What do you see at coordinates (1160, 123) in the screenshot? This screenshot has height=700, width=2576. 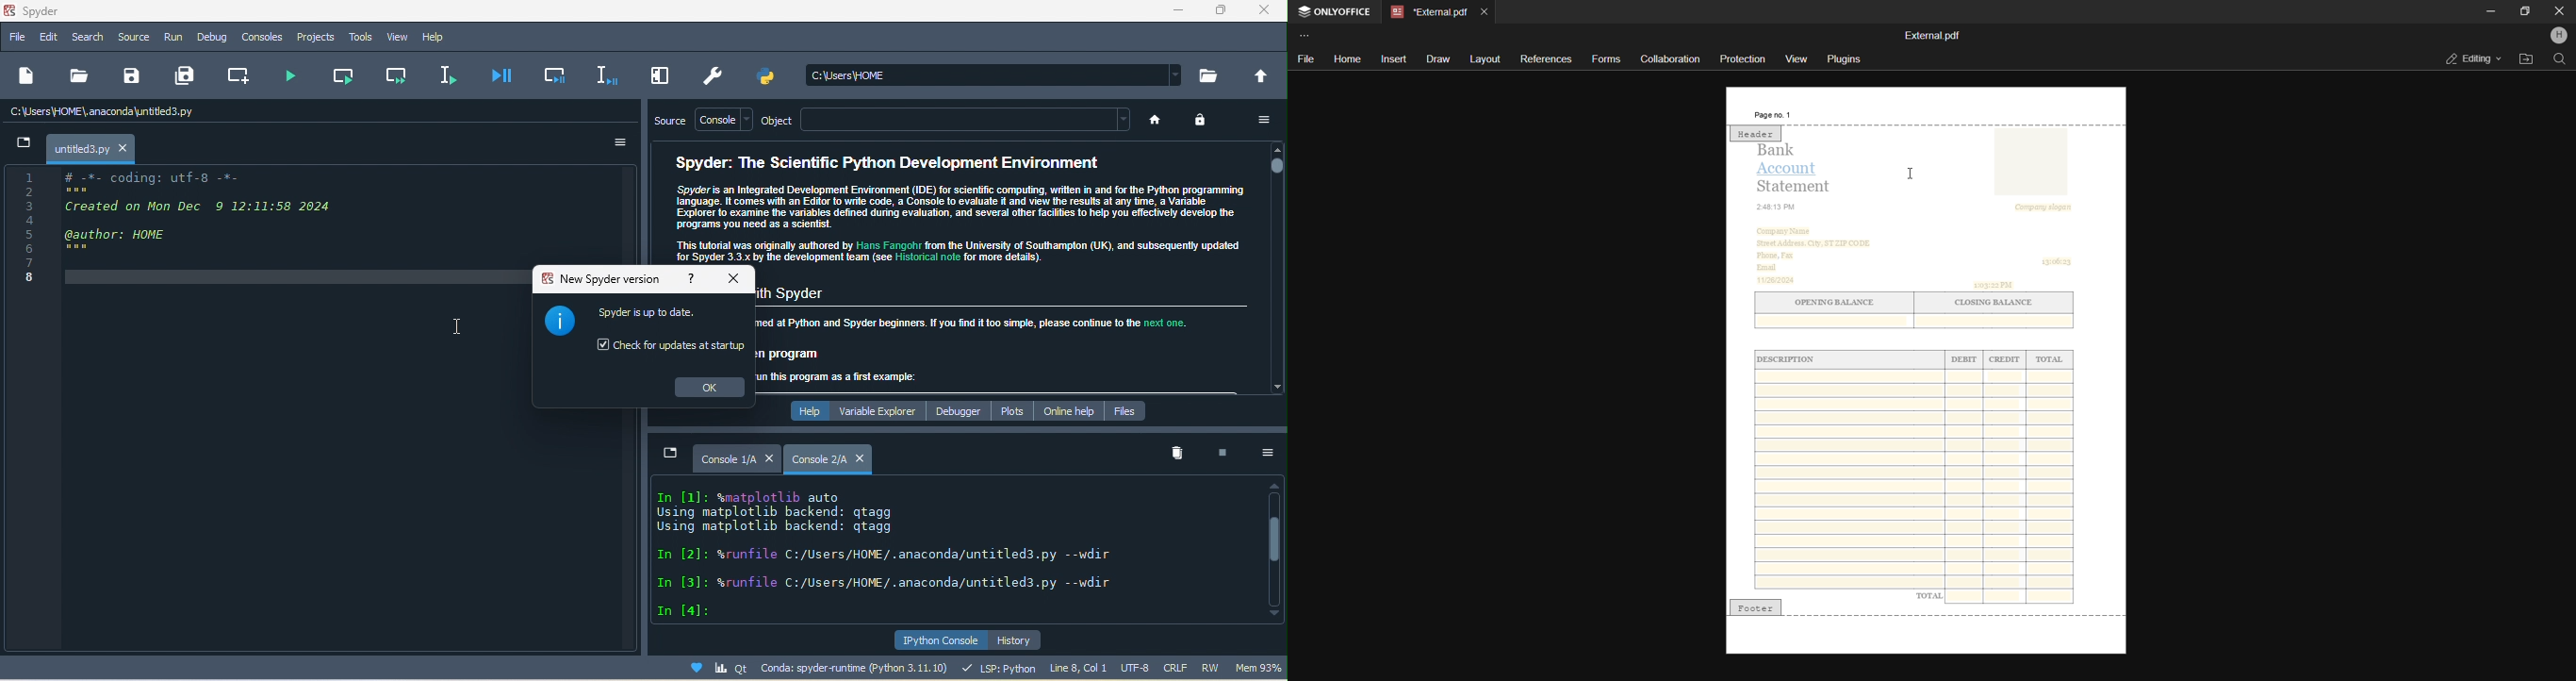 I see `home` at bounding box center [1160, 123].